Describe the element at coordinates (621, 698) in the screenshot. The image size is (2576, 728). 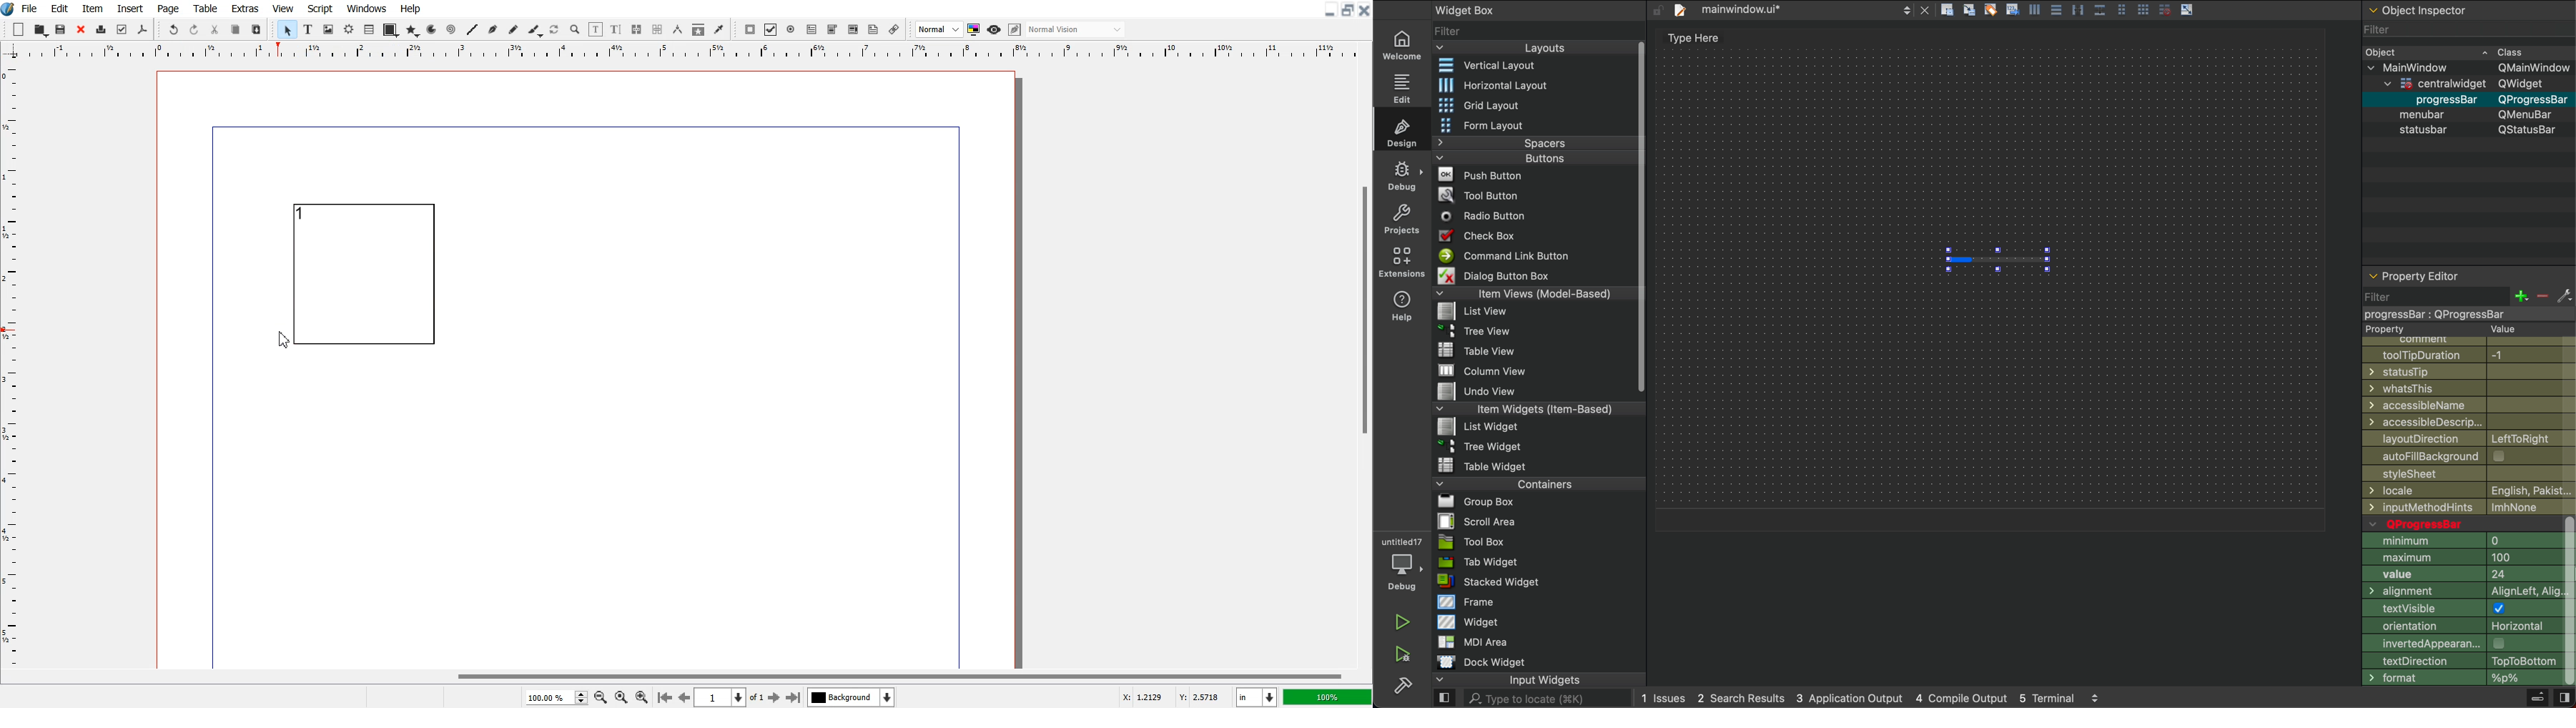
I see `Zoom to 100%` at that location.